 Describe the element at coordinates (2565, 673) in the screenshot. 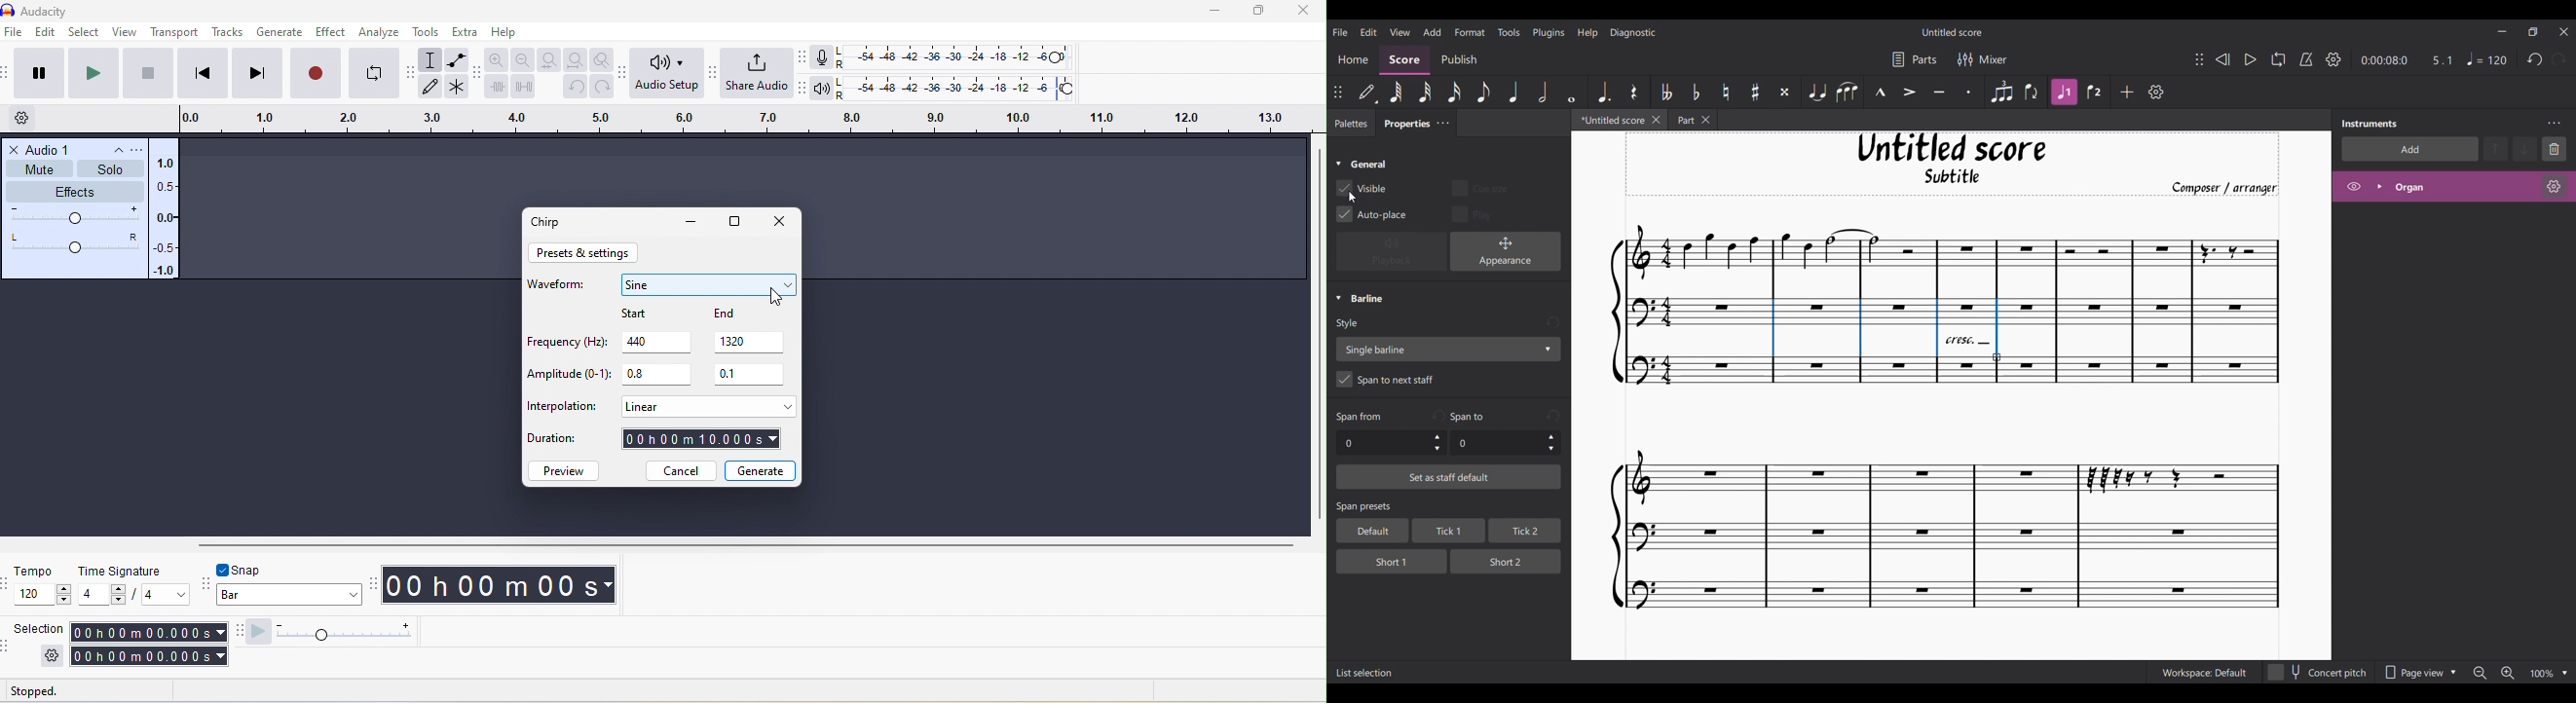

I see `Zoom options` at that location.